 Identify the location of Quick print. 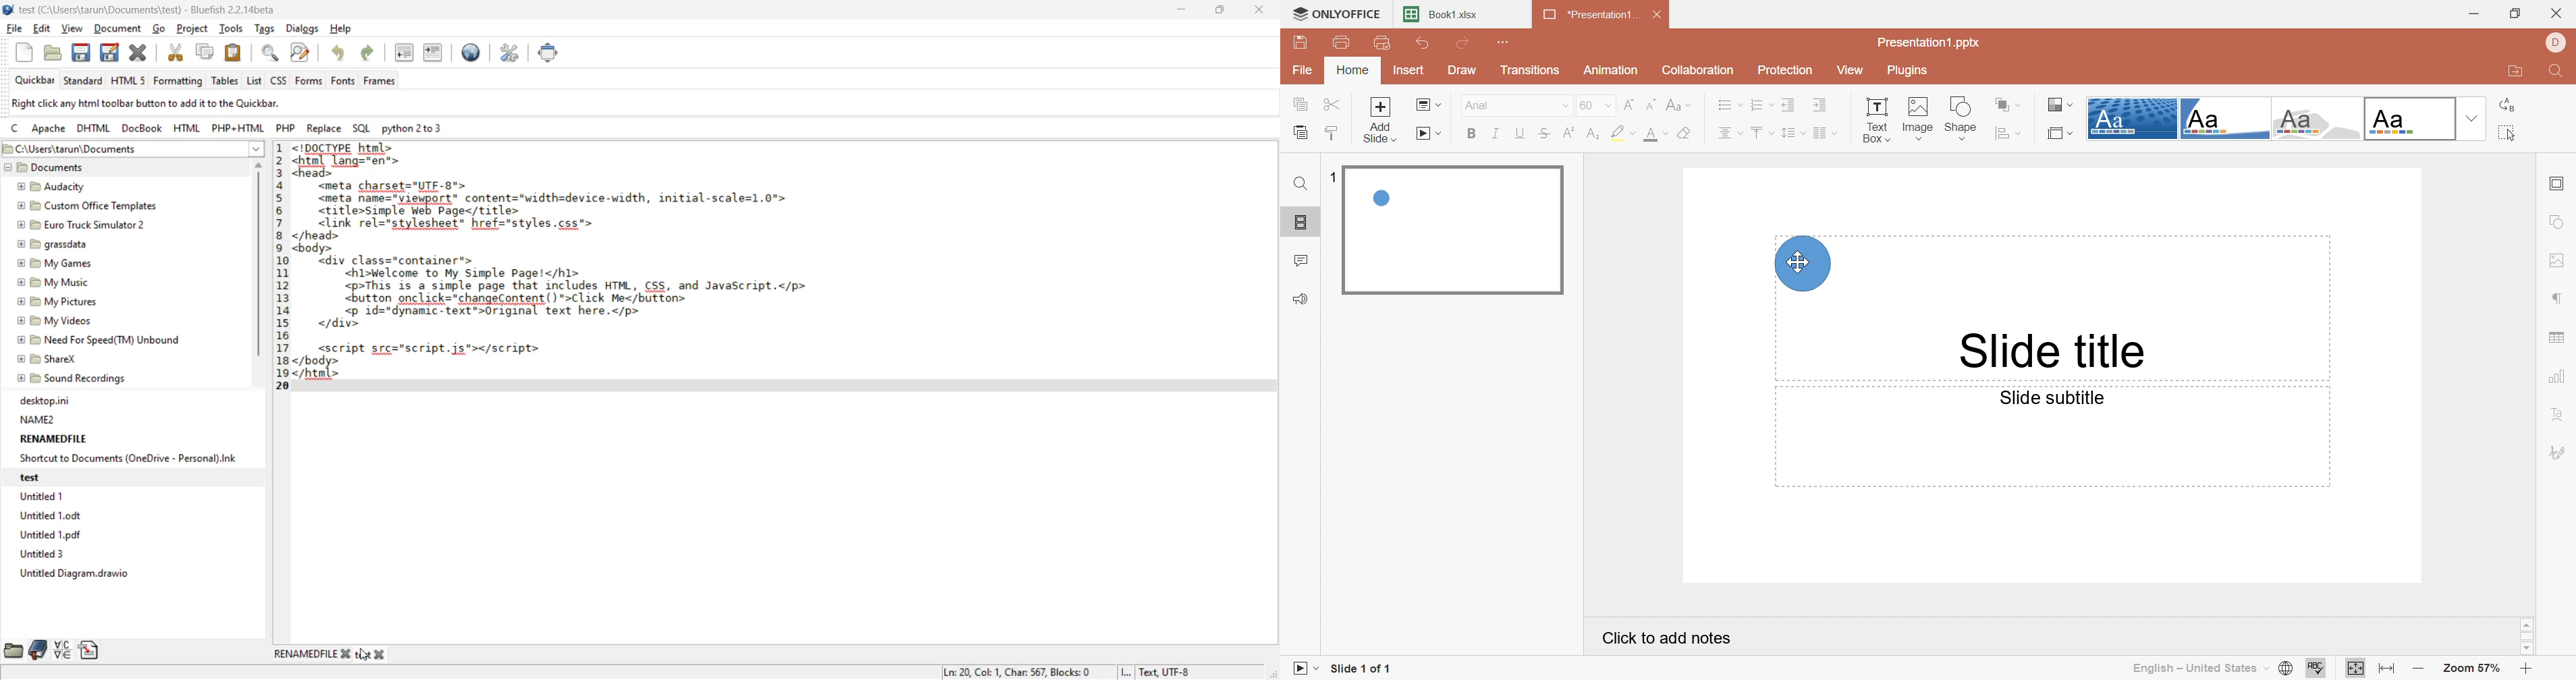
(1381, 43).